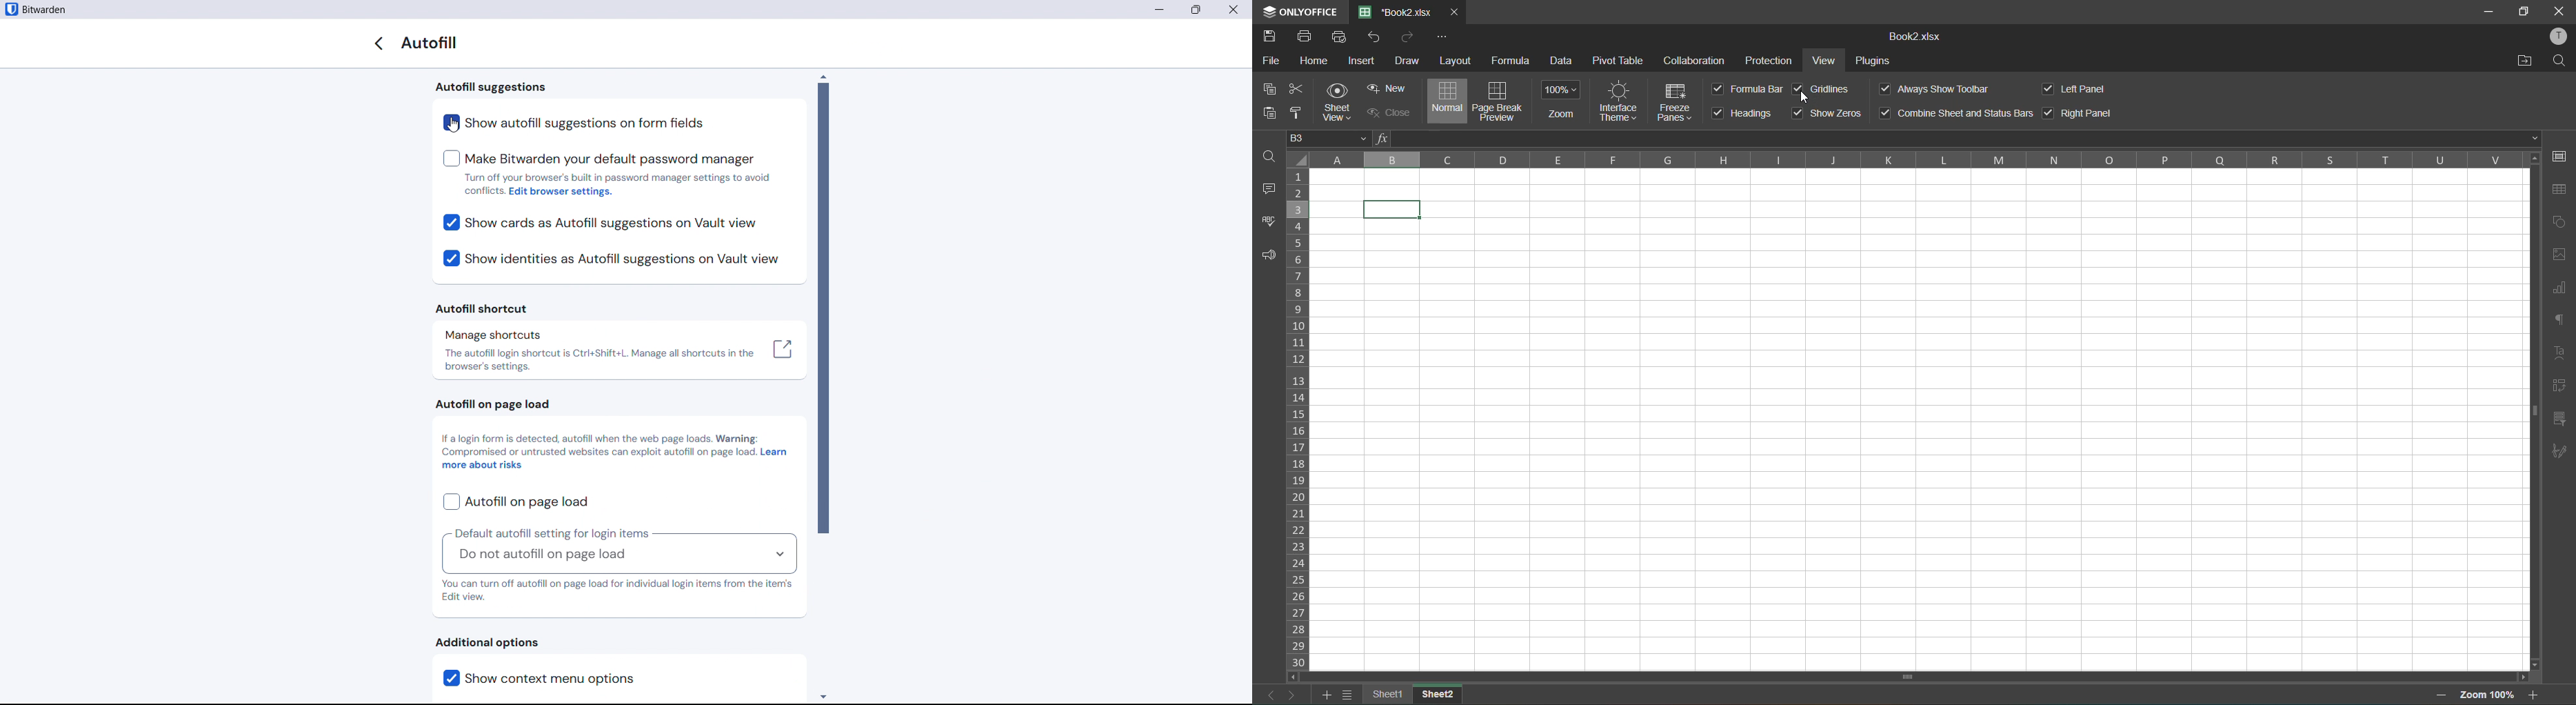 The height and width of the screenshot is (728, 2576). What do you see at coordinates (2535, 695) in the screenshot?
I see `zoom in` at bounding box center [2535, 695].